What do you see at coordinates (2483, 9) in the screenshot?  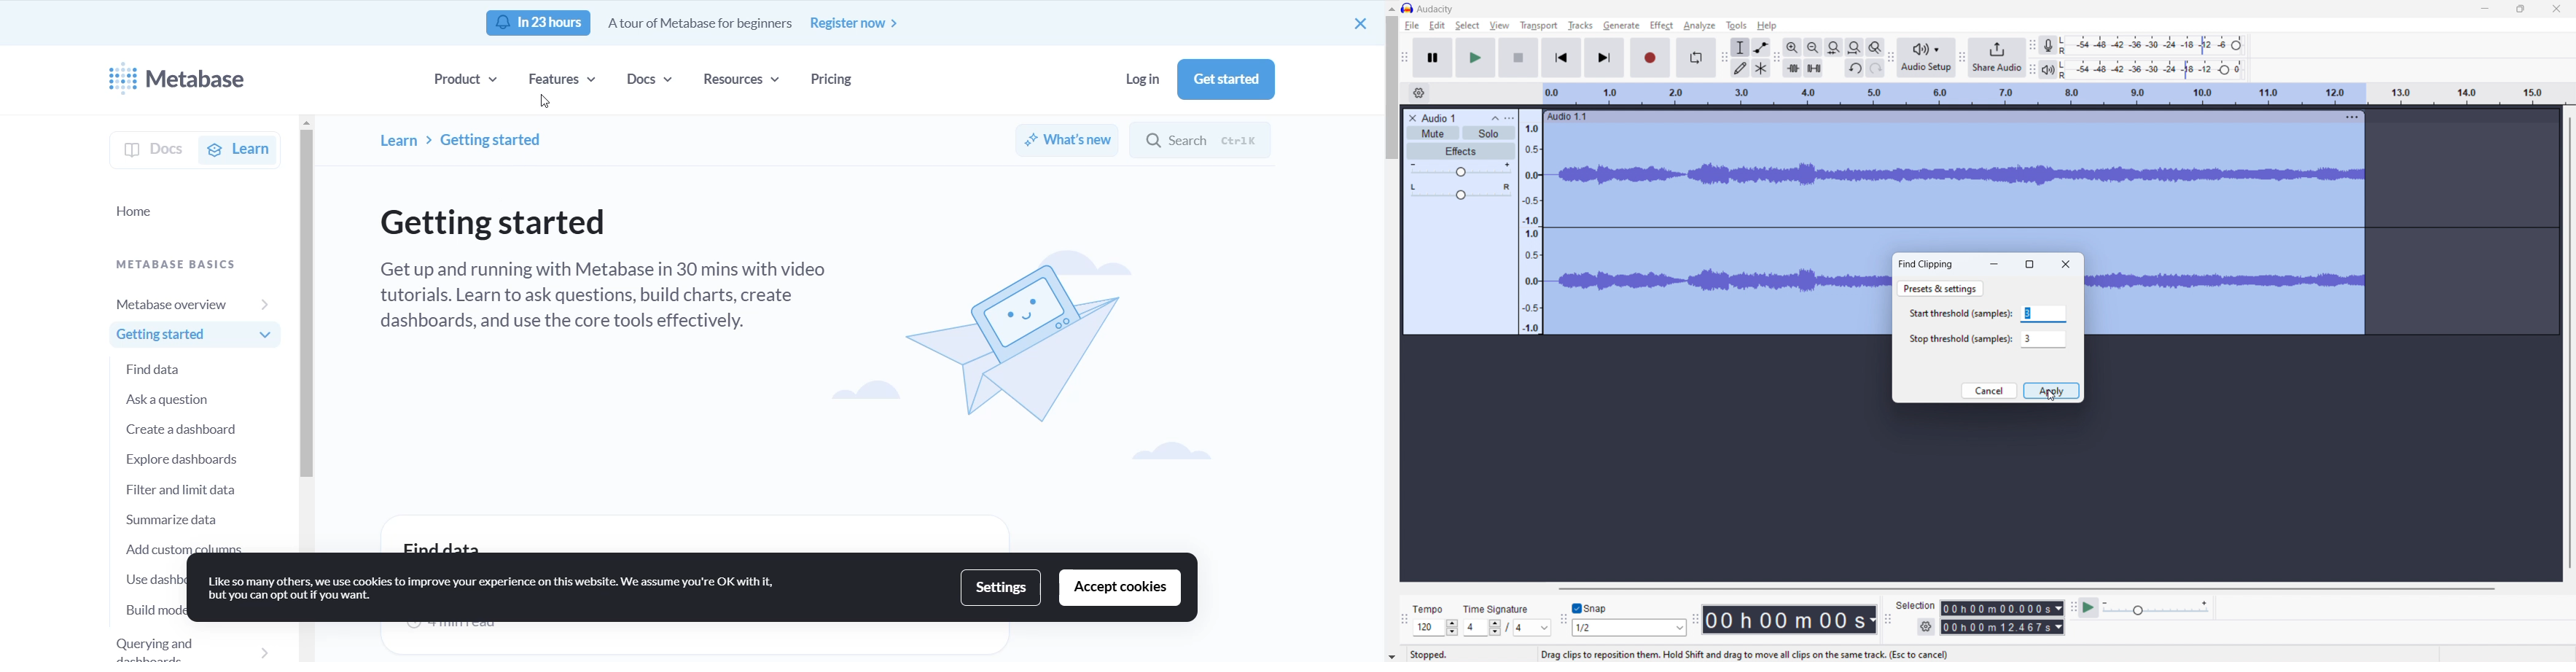 I see `minimize` at bounding box center [2483, 9].